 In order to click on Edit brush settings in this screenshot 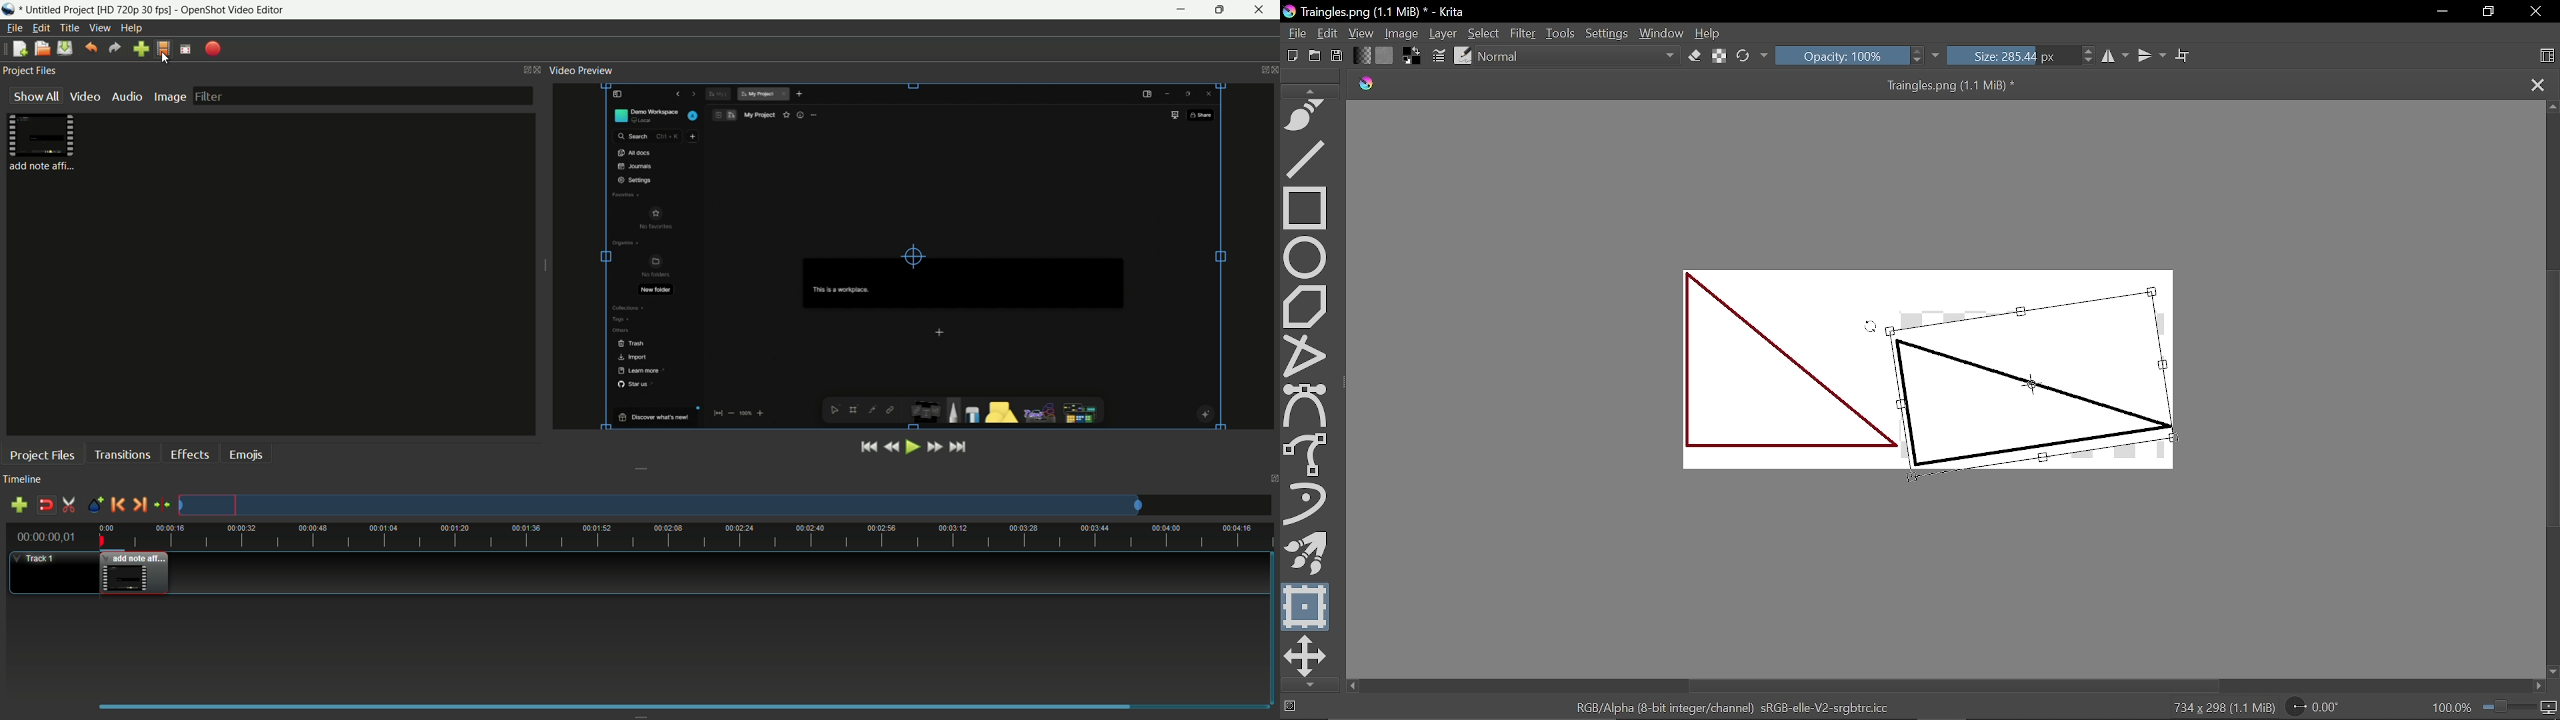, I will do `click(1440, 56)`.